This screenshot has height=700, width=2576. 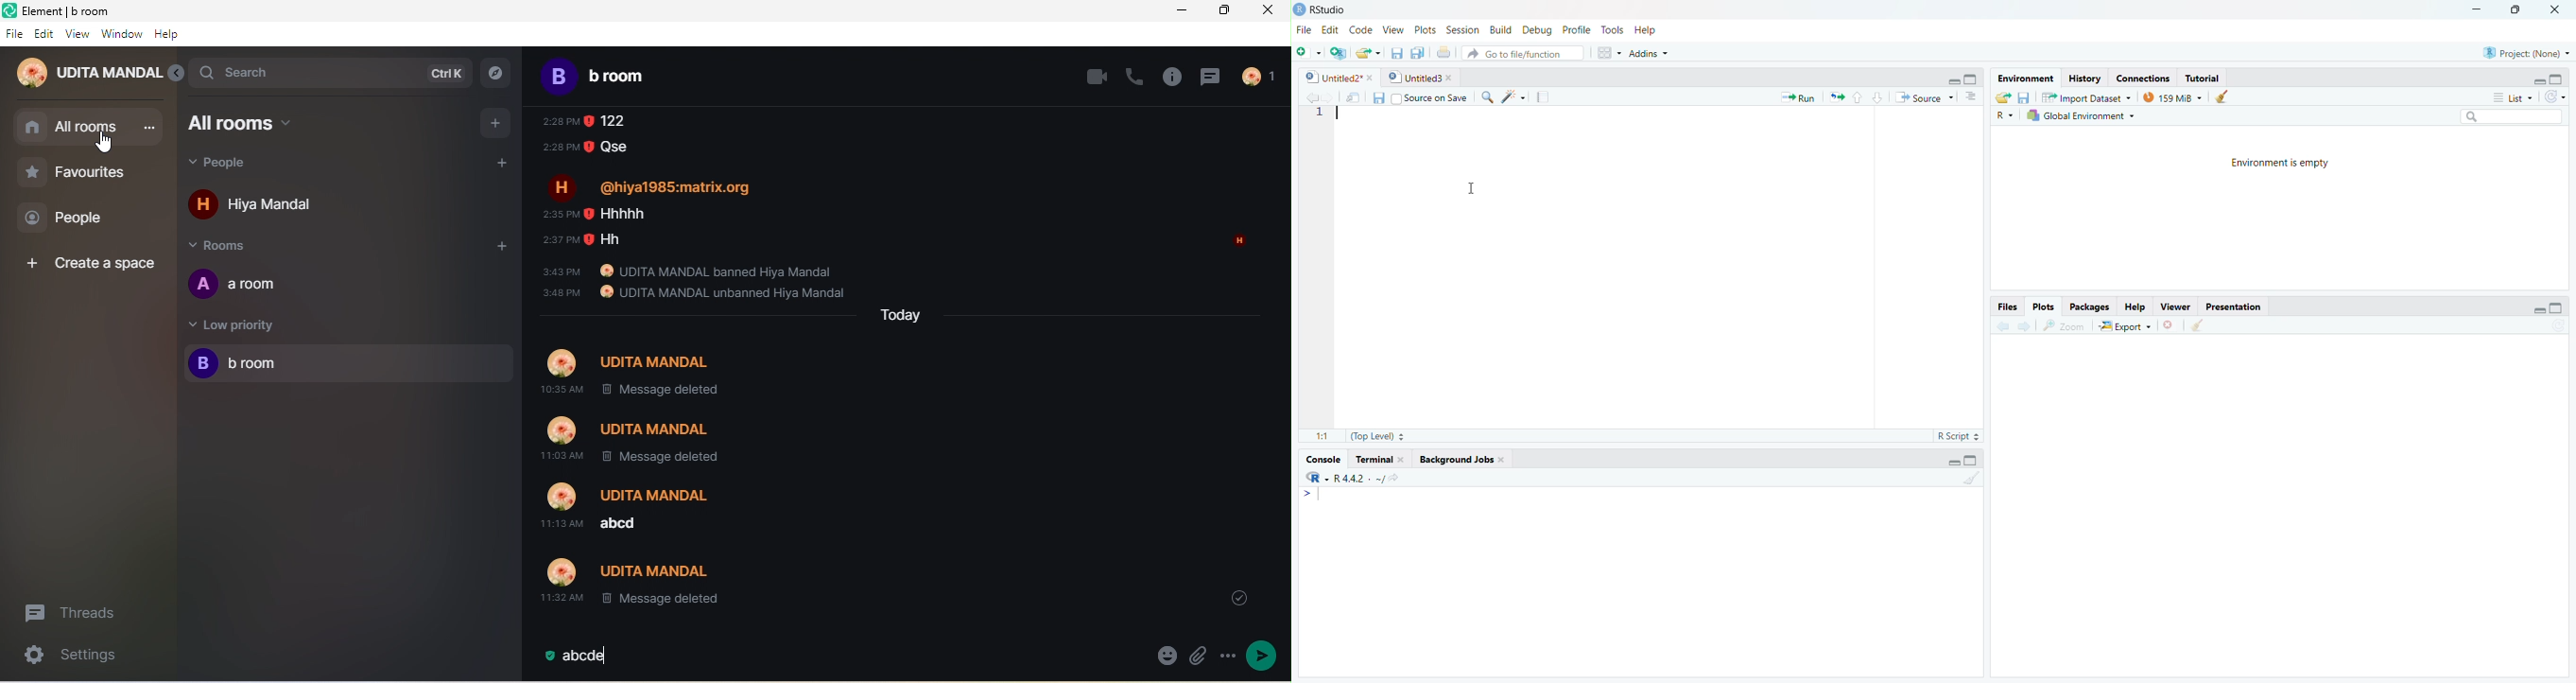 I want to click on Environment, so click(x=2027, y=79).